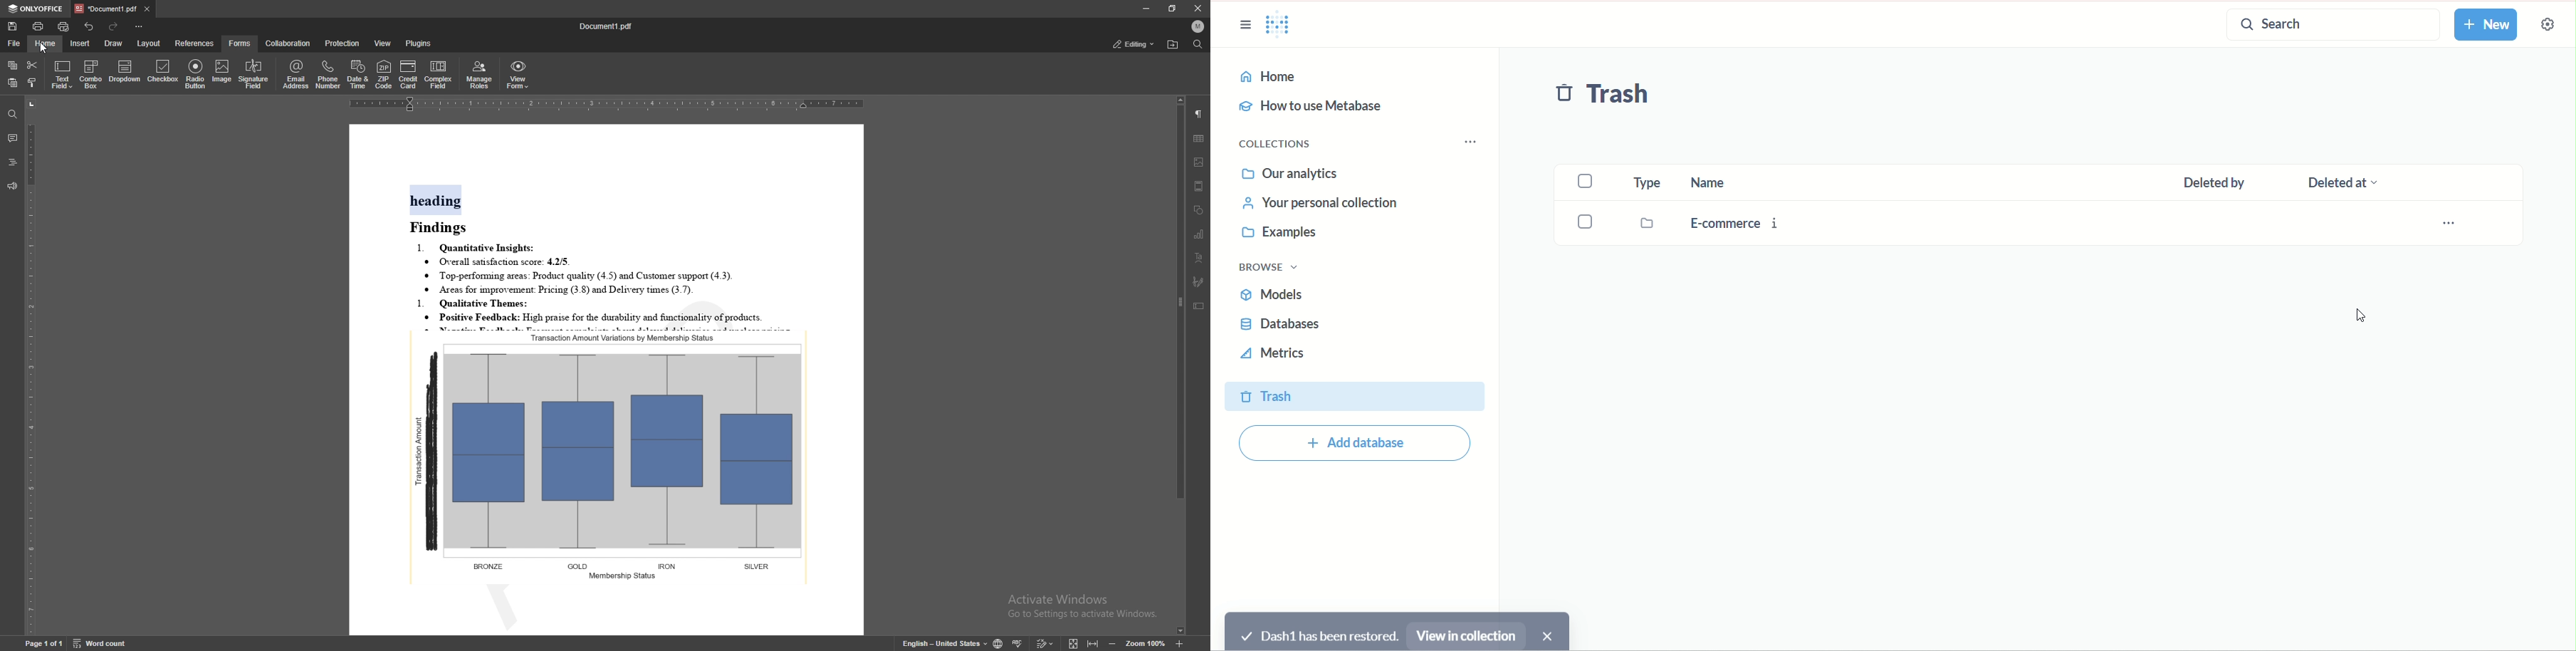 The height and width of the screenshot is (672, 2576). What do you see at coordinates (105, 8) in the screenshot?
I see `tab` at bounding box center [105, 8].